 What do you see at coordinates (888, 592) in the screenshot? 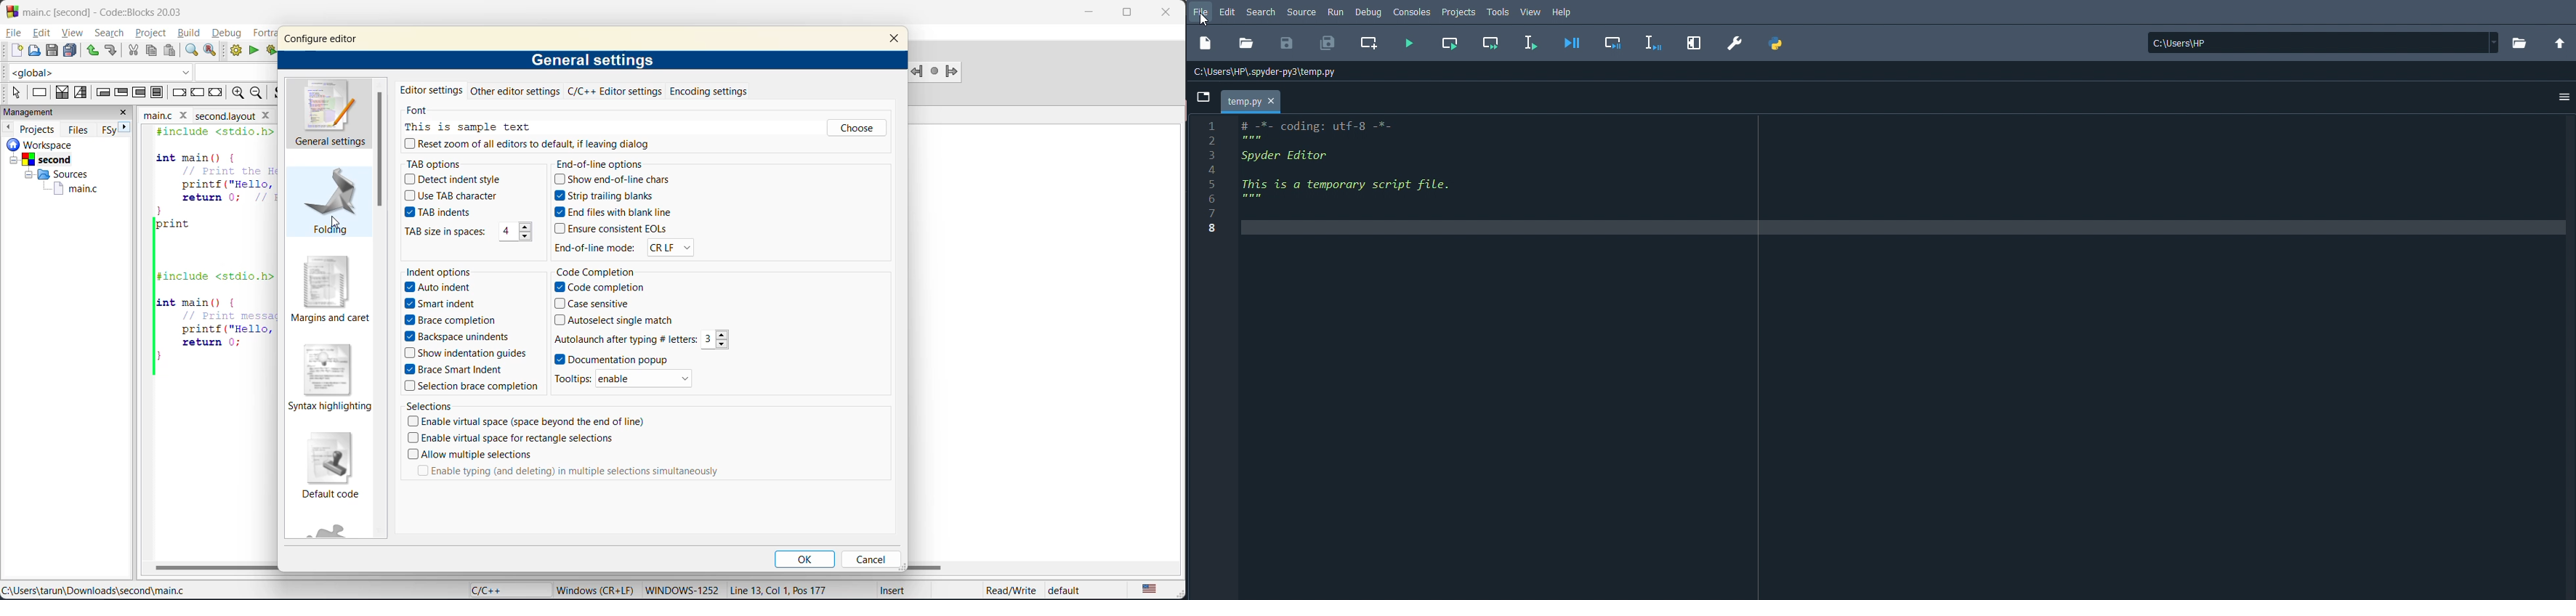
I see `Insert` at bounding box center [888, 592].